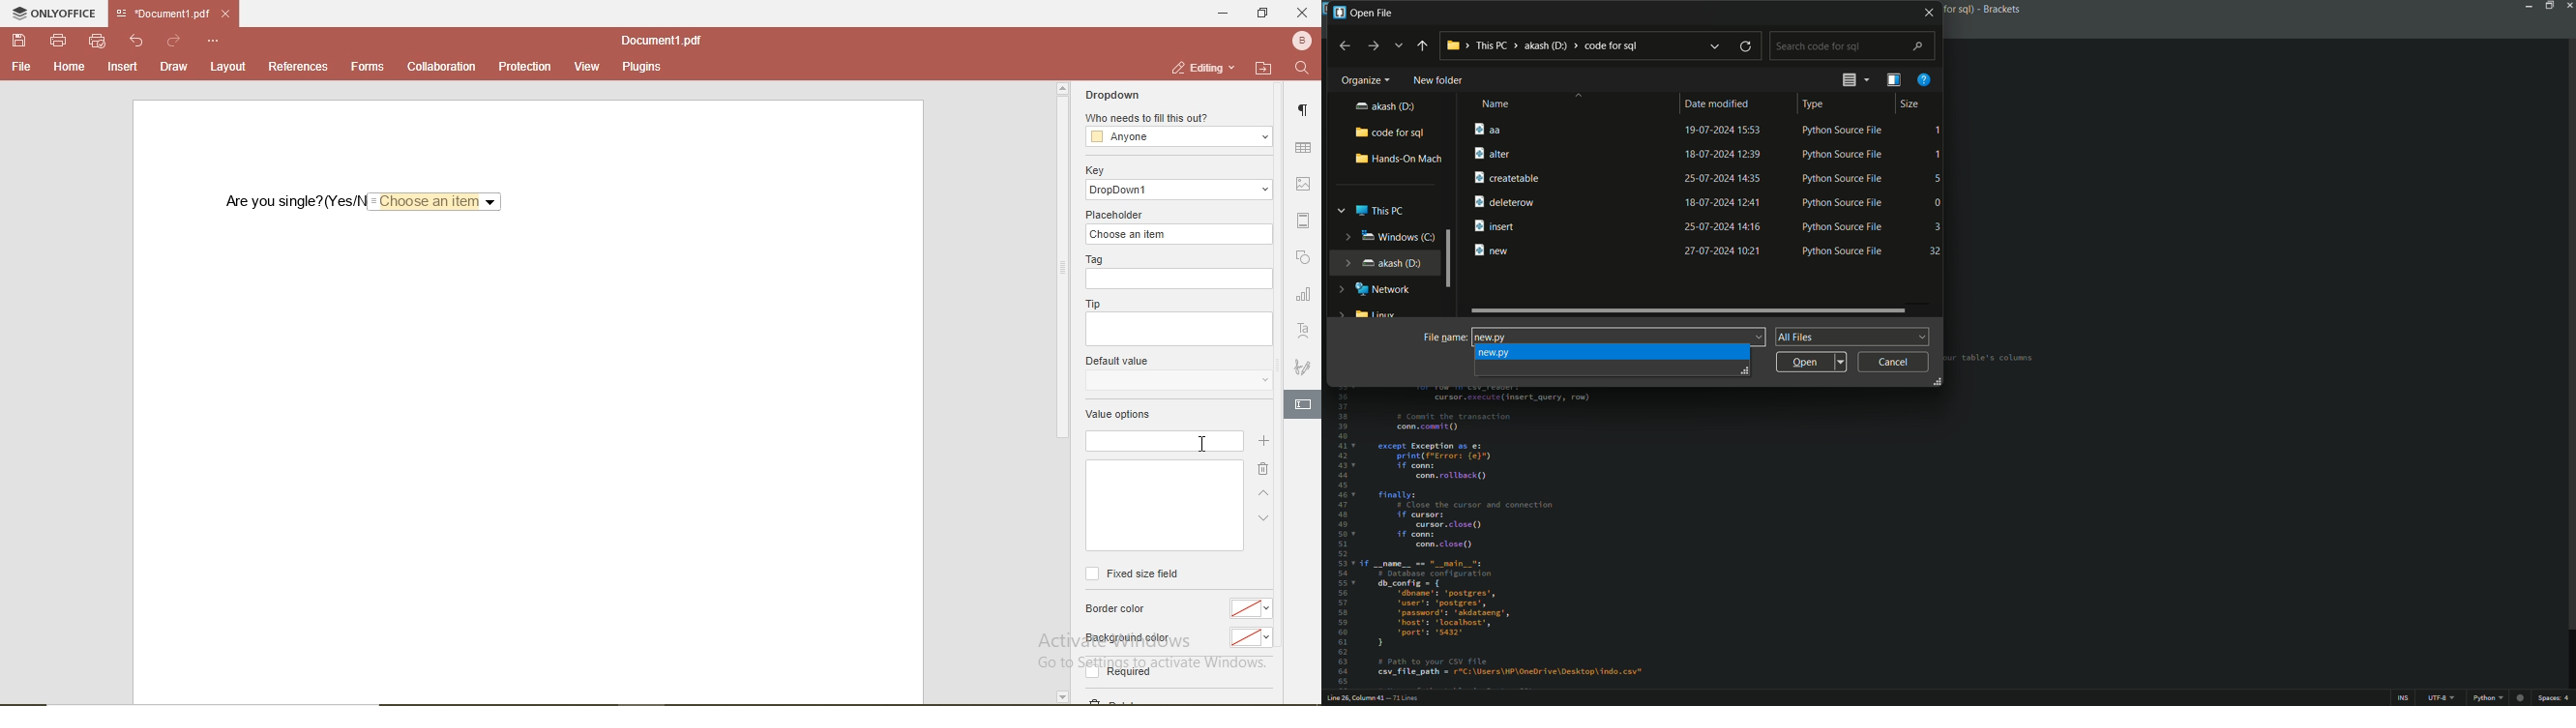  Describe the element at coordinates (1845, 154) in the screenshot. I see `Python Source File` at that location.